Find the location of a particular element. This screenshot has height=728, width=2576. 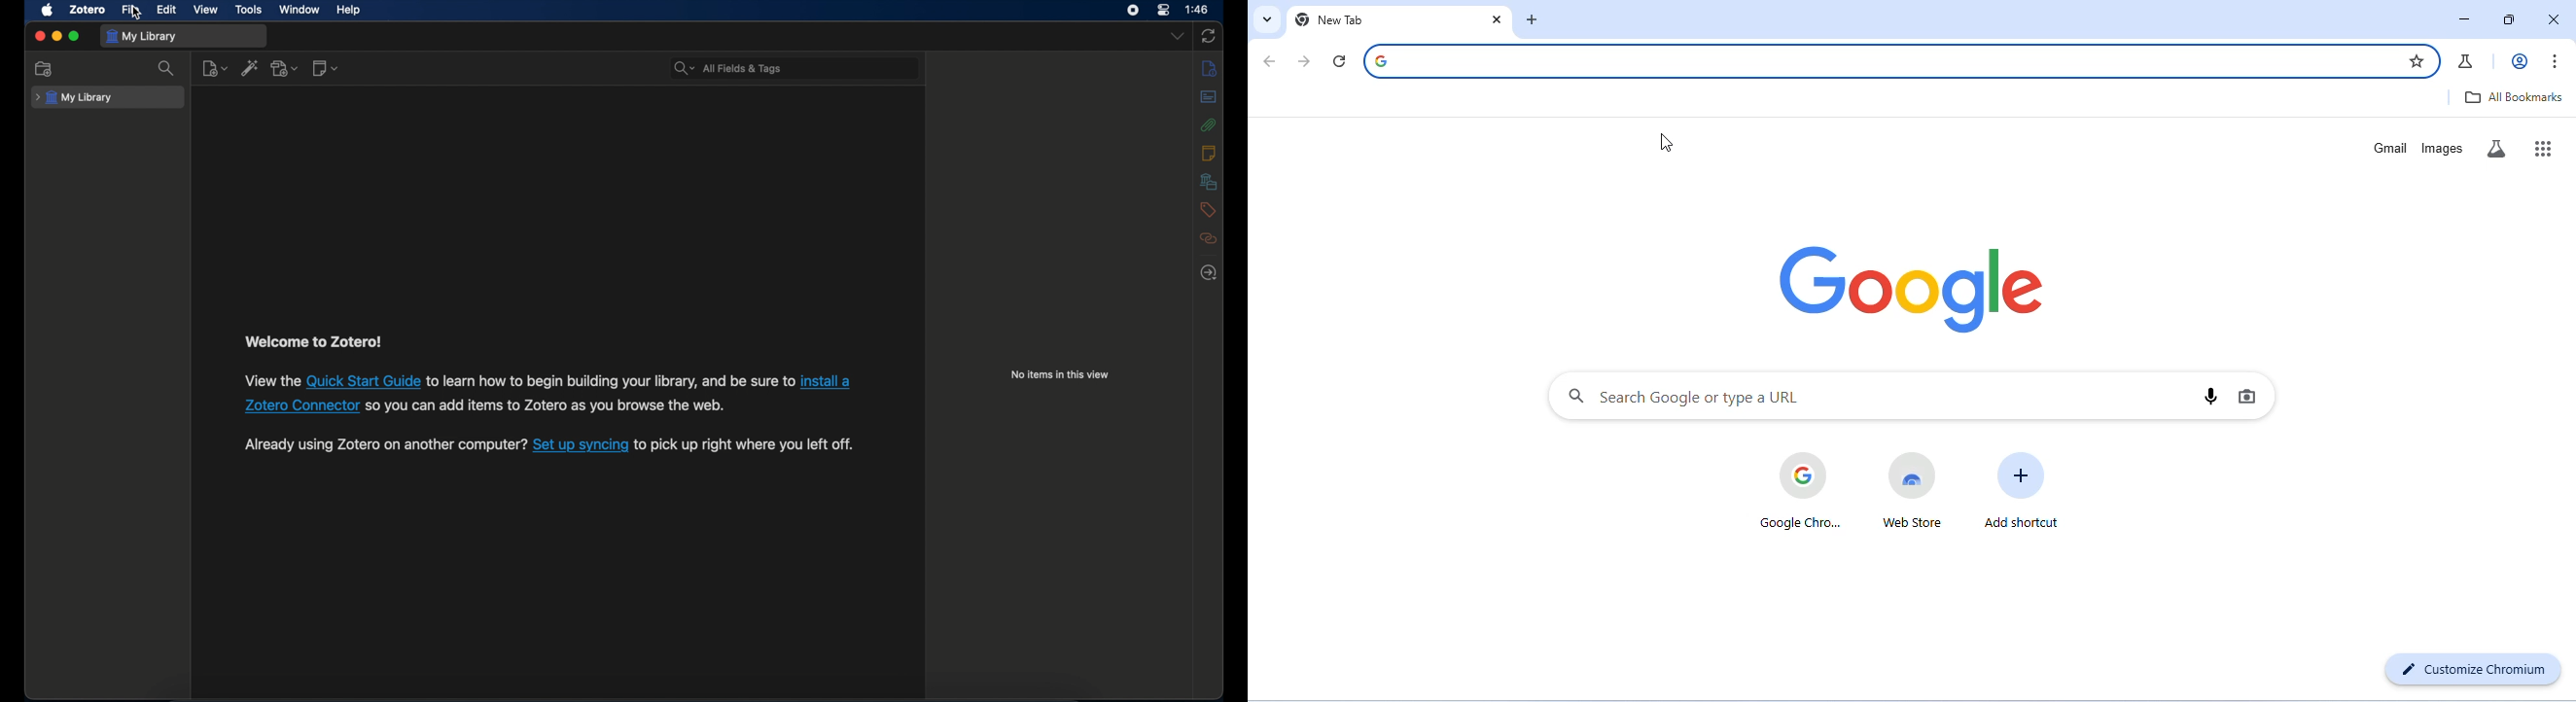

new item is located at coordinates (215, 68).